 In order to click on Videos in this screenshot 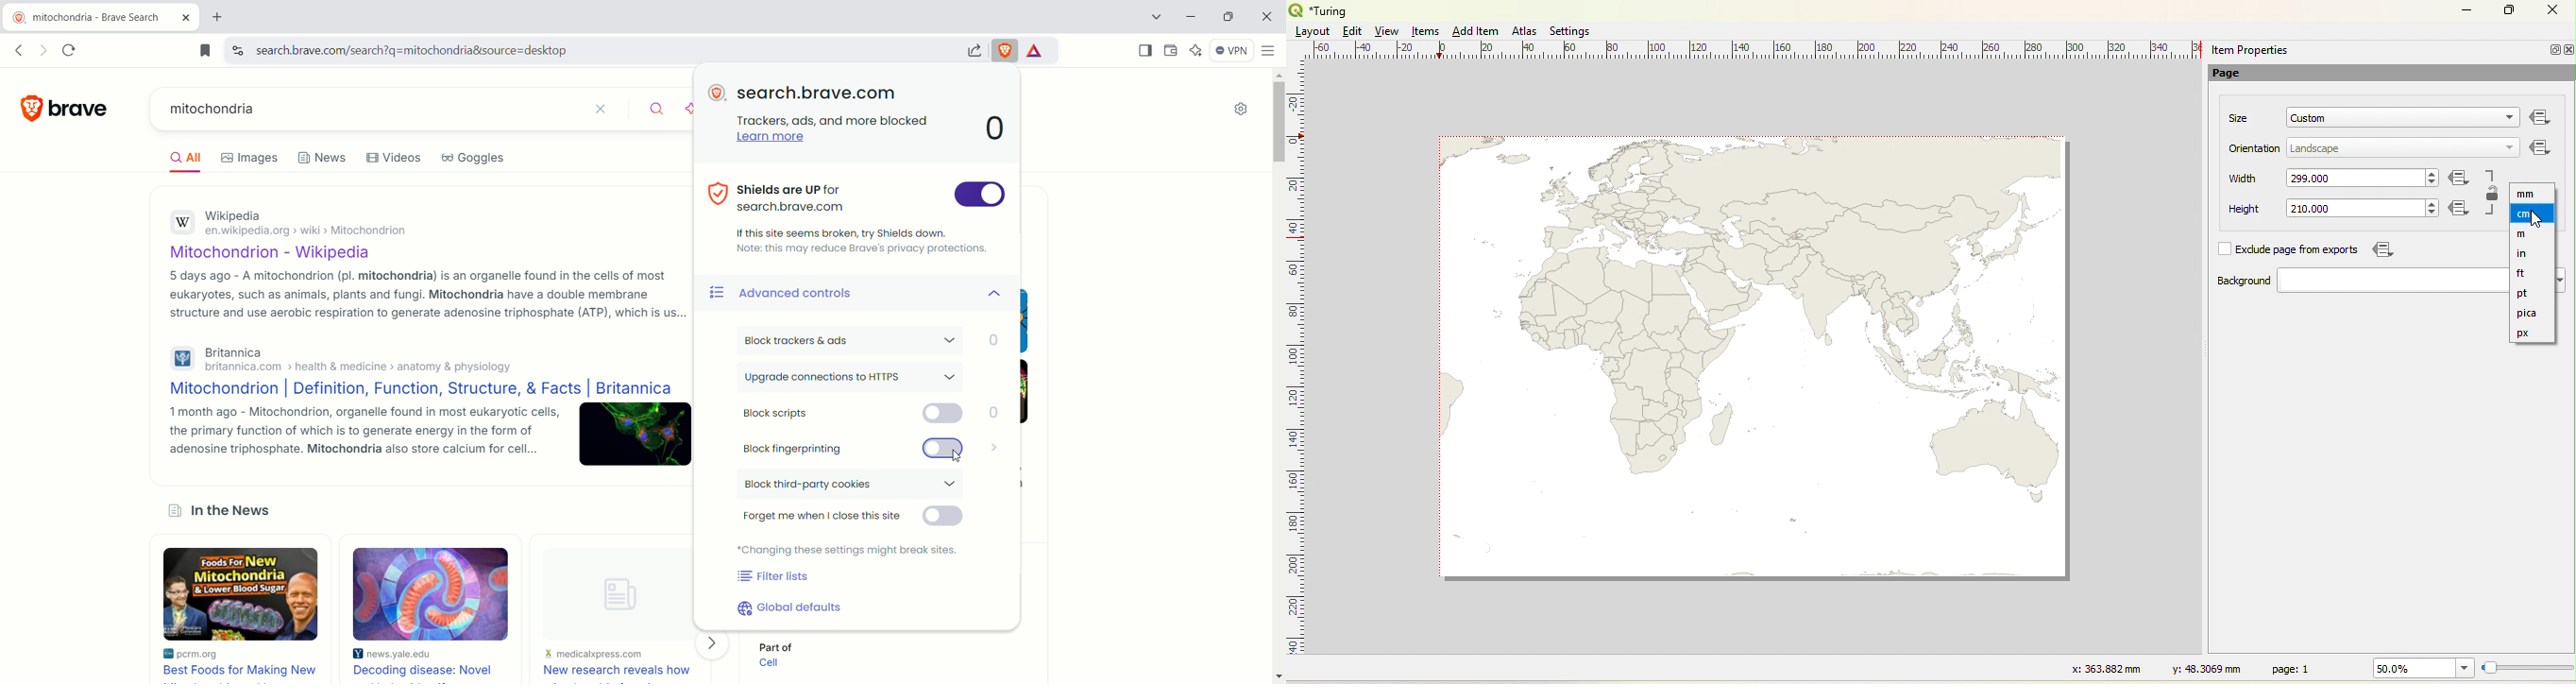, I will do `click(395, 157)`.